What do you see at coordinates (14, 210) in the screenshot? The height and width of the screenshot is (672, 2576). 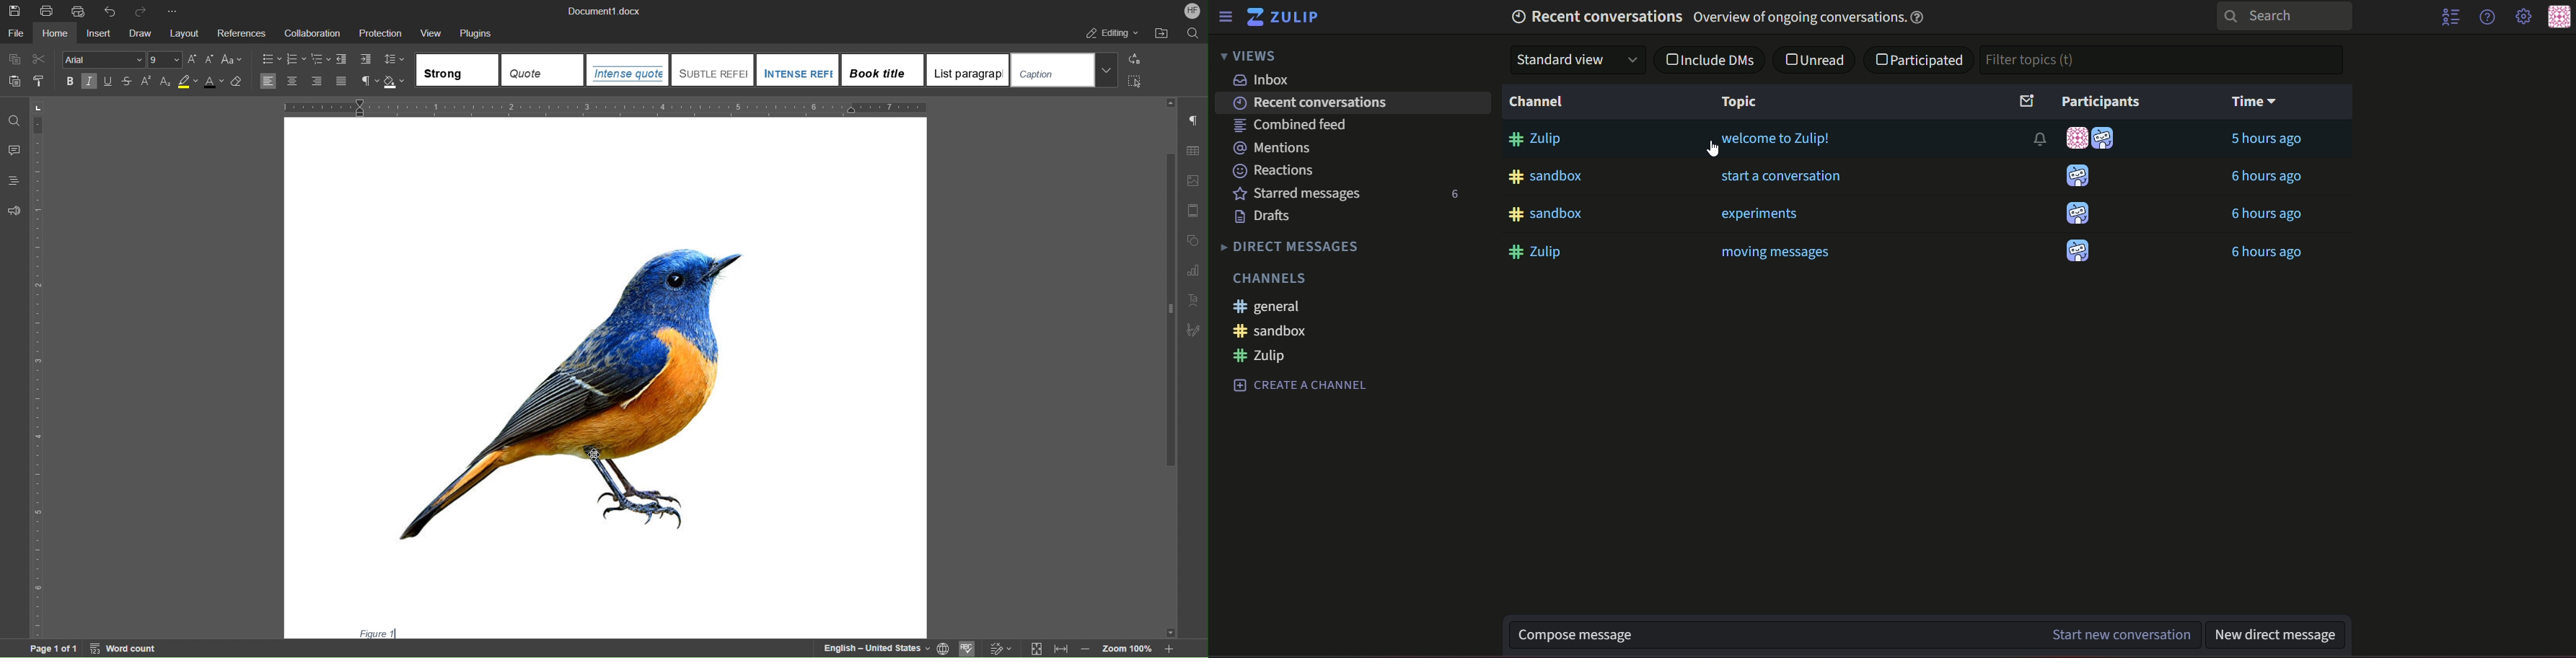 I see `Feedback and Support` at bounding box center [14, 210].